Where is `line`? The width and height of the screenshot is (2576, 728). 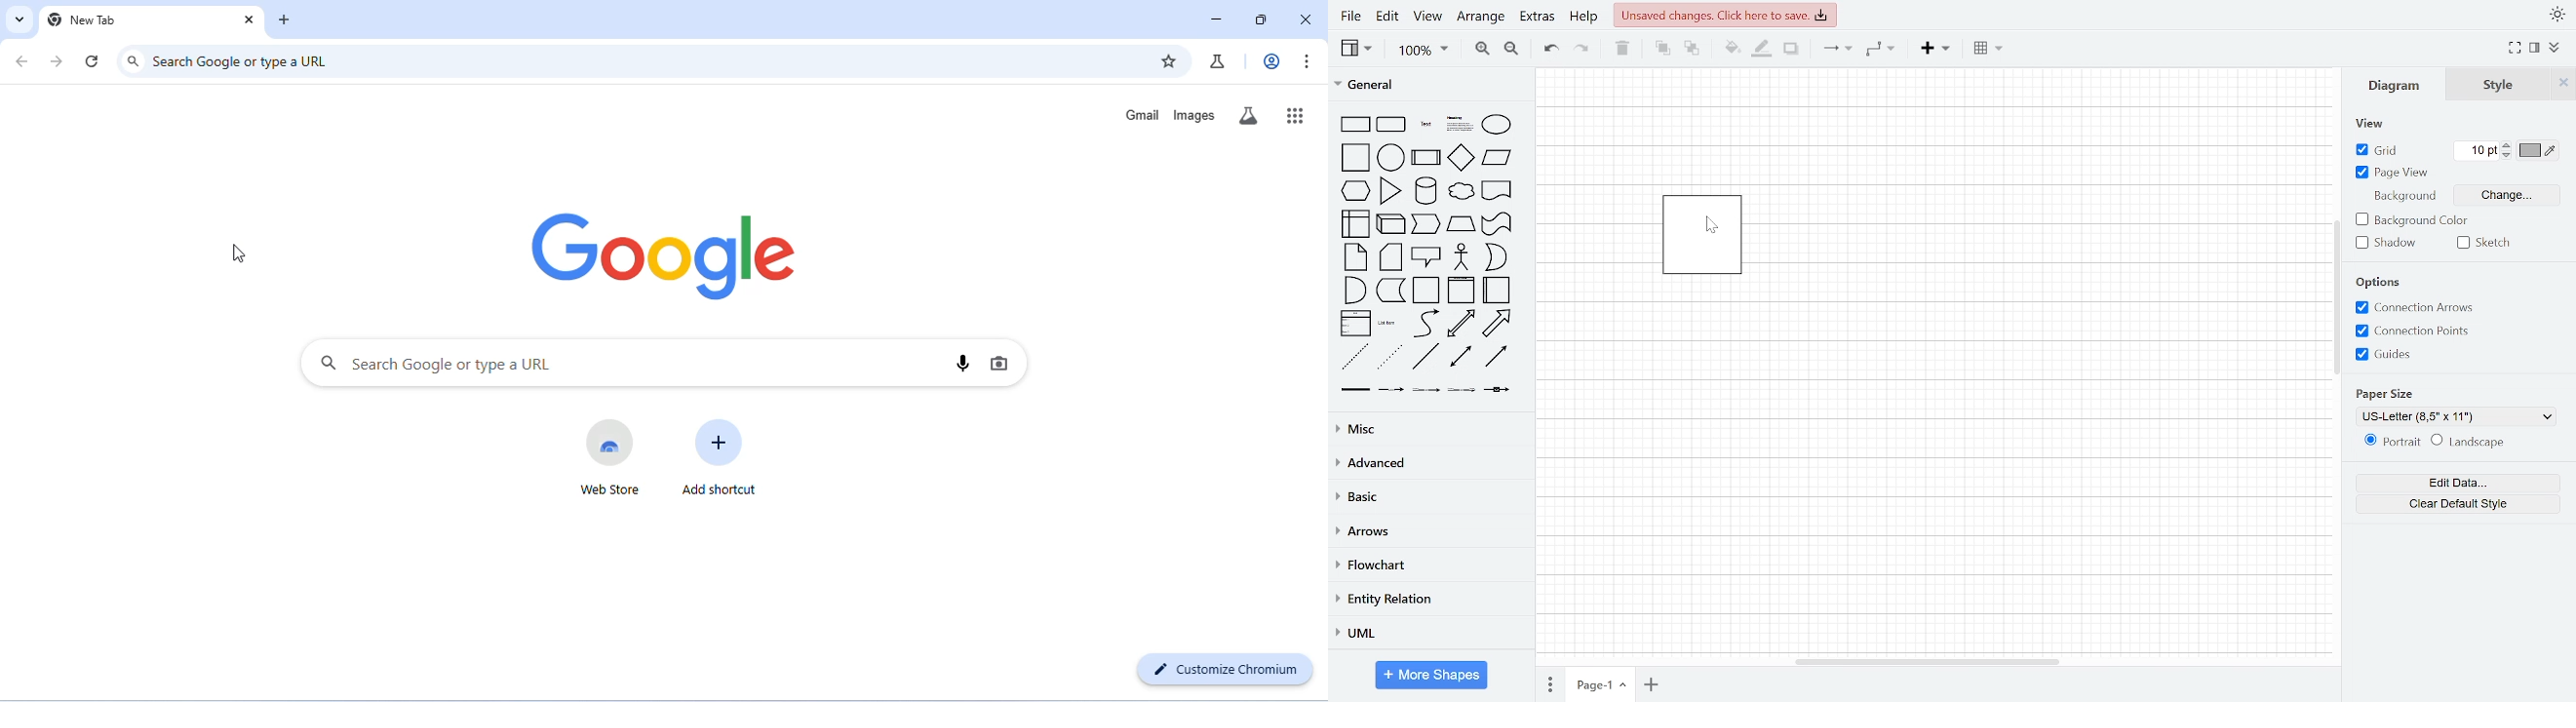
line is located at coordinates (1425, 357).